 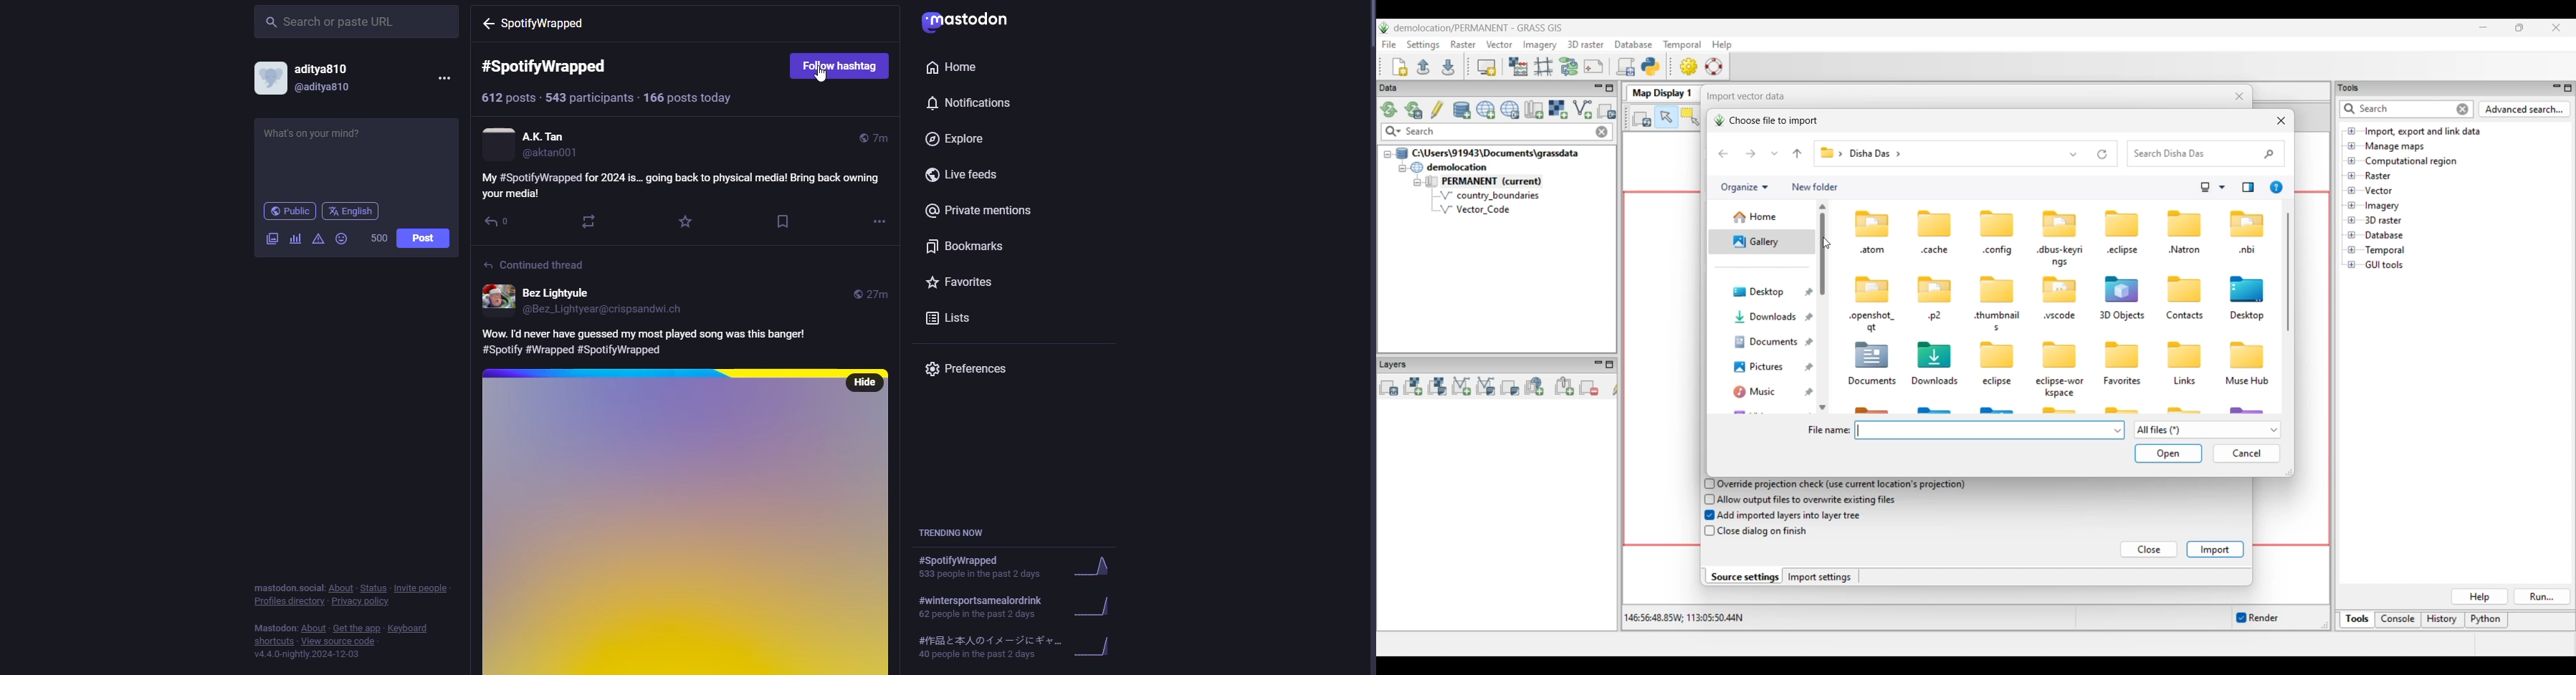 I want to click on write, so click(x=328, y=145).